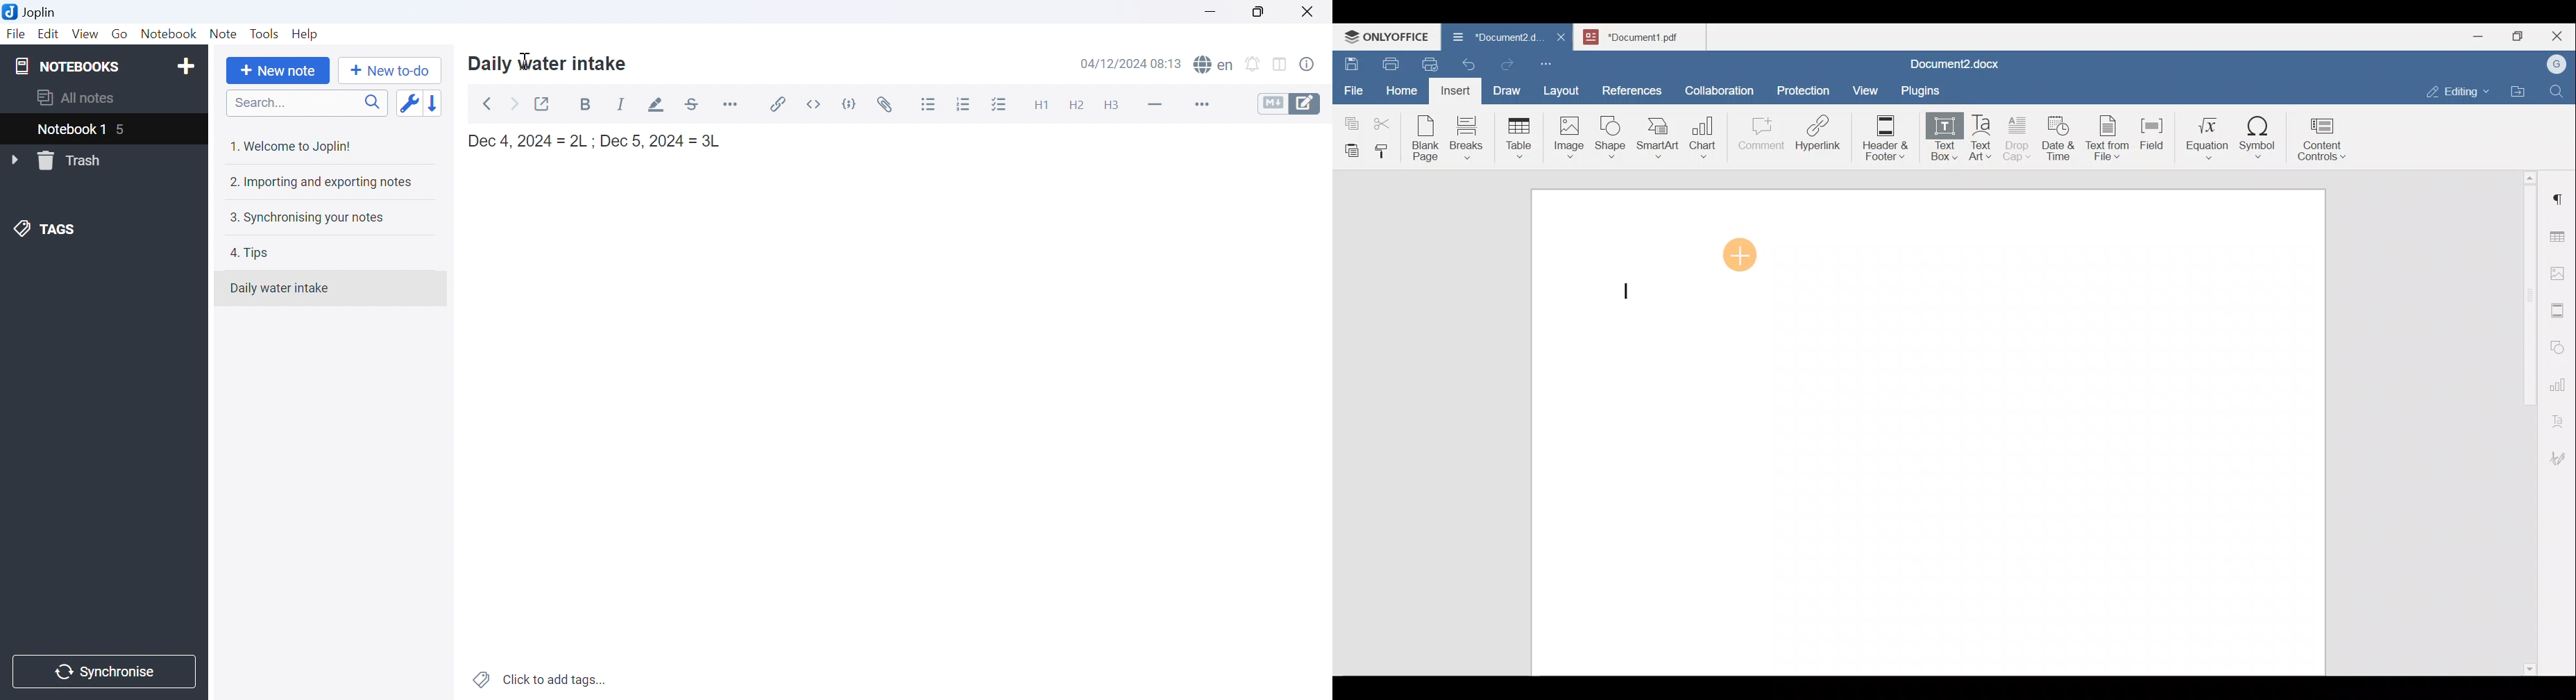 Image resolution: width=2576 pixels, height=700 pixels. What do you see at coordinates (622, 104) in the screenshot?
I see `Italic` at bounding box center [622, 104].